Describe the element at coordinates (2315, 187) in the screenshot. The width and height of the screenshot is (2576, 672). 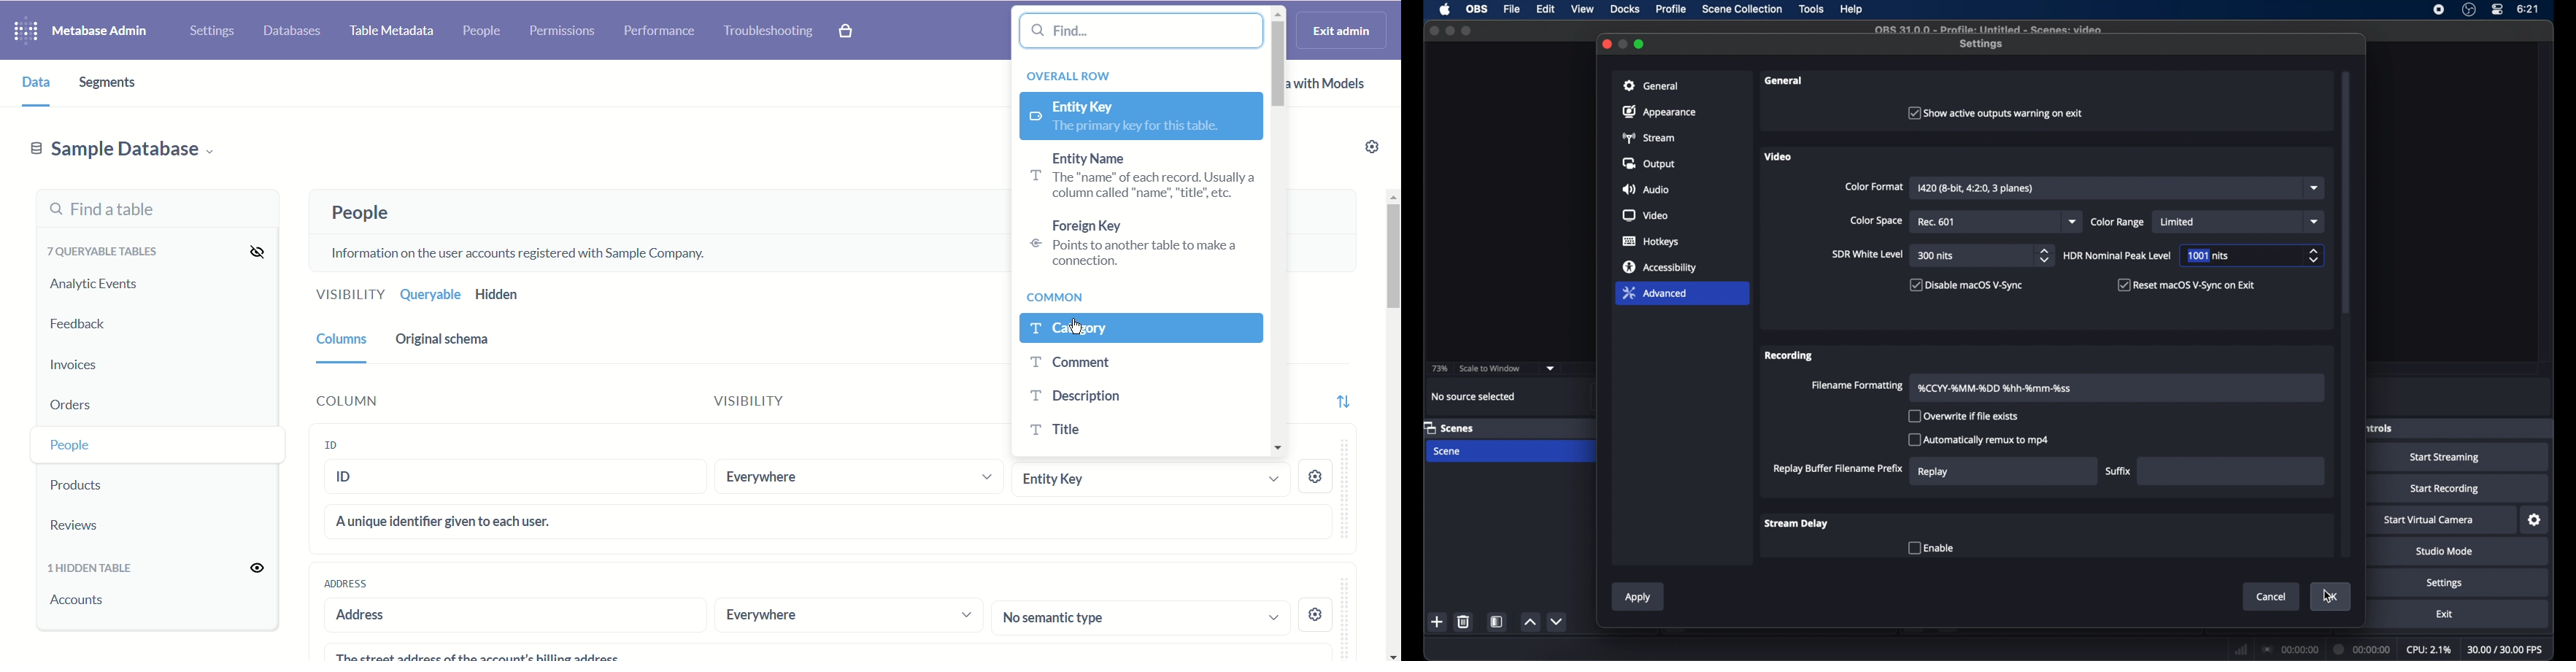
I see `dropdown` at that location.